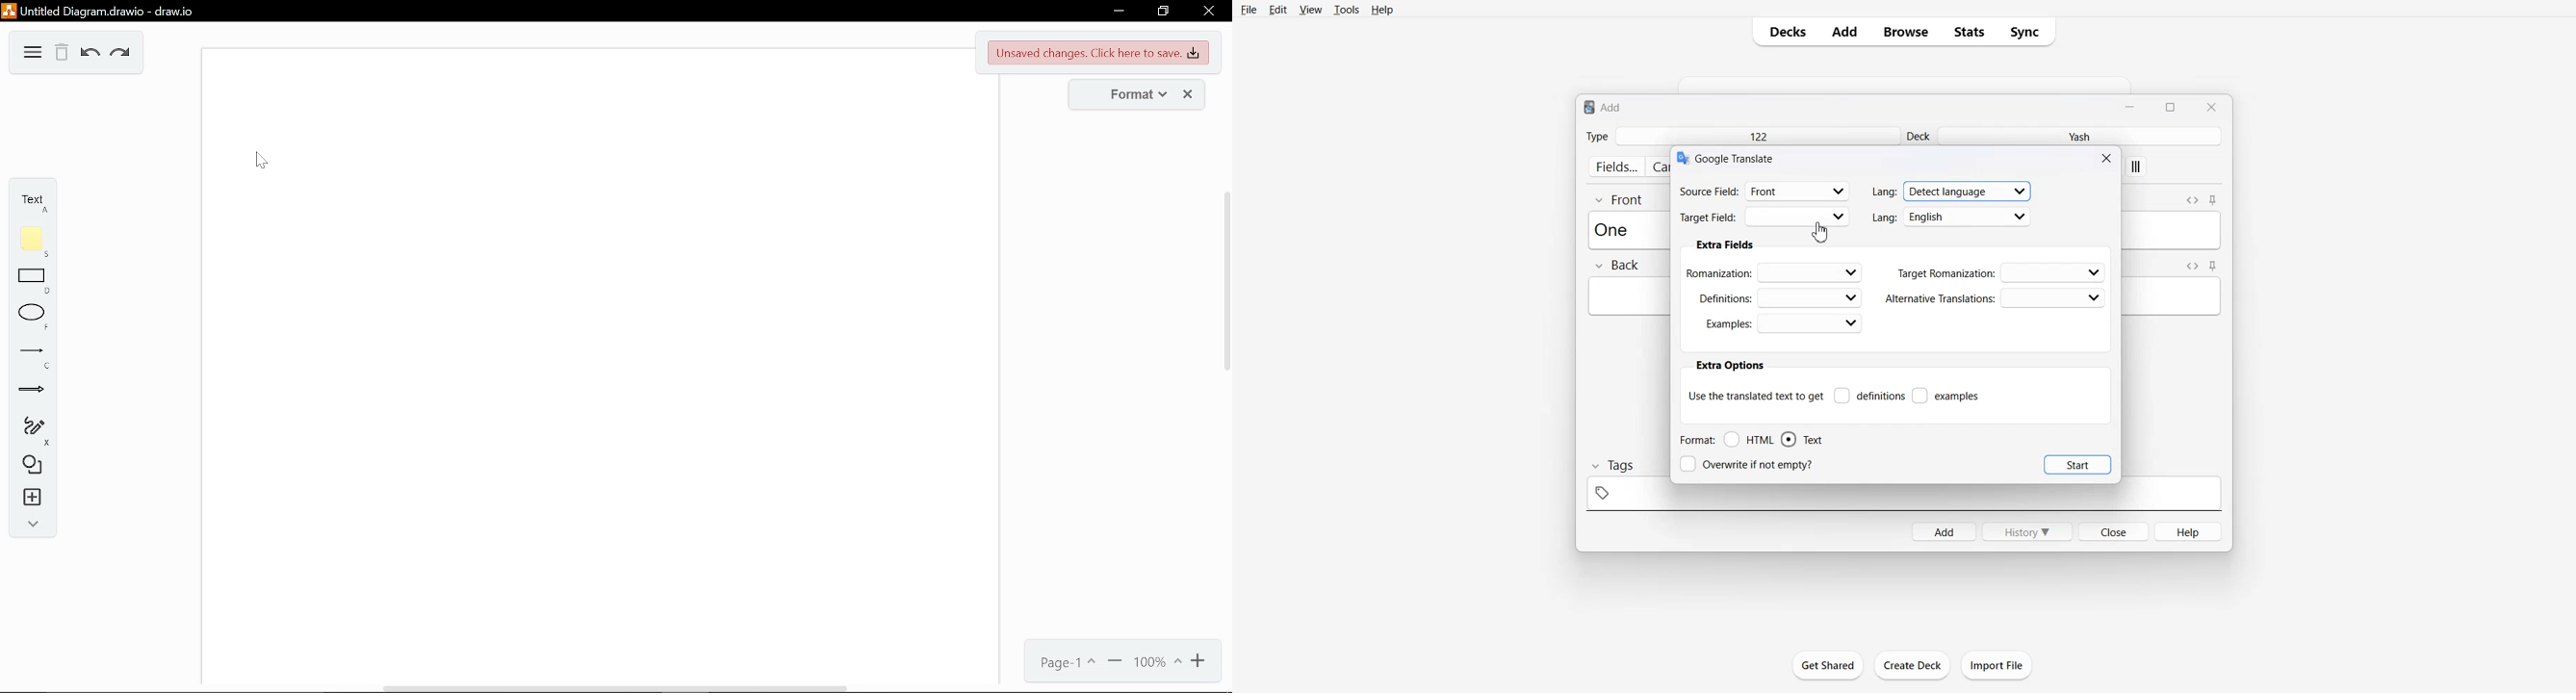 Image resolution: width=2576 pixels, height=700 pixels. Describe the element at coordinates (1997, 665) in the screenshot. I see `Import File` at that location.